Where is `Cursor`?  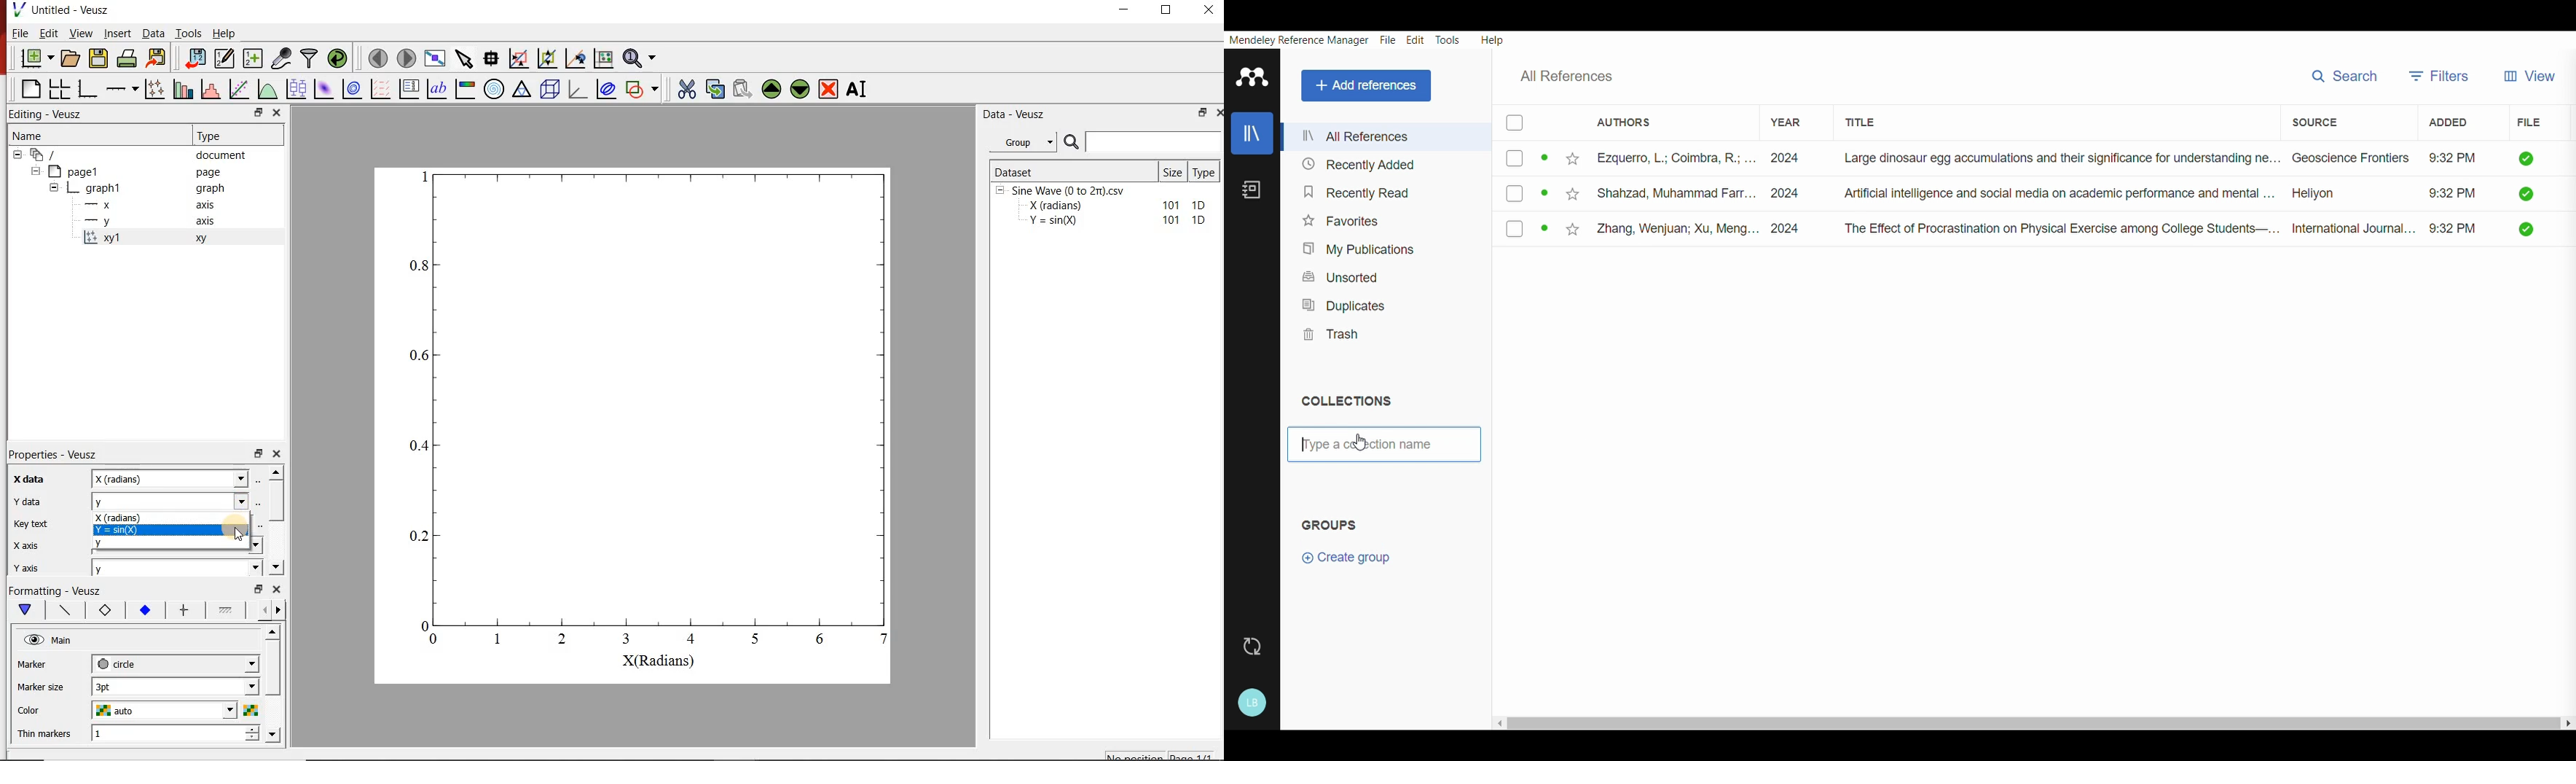
Cursor is located at coordinates (237, 534).